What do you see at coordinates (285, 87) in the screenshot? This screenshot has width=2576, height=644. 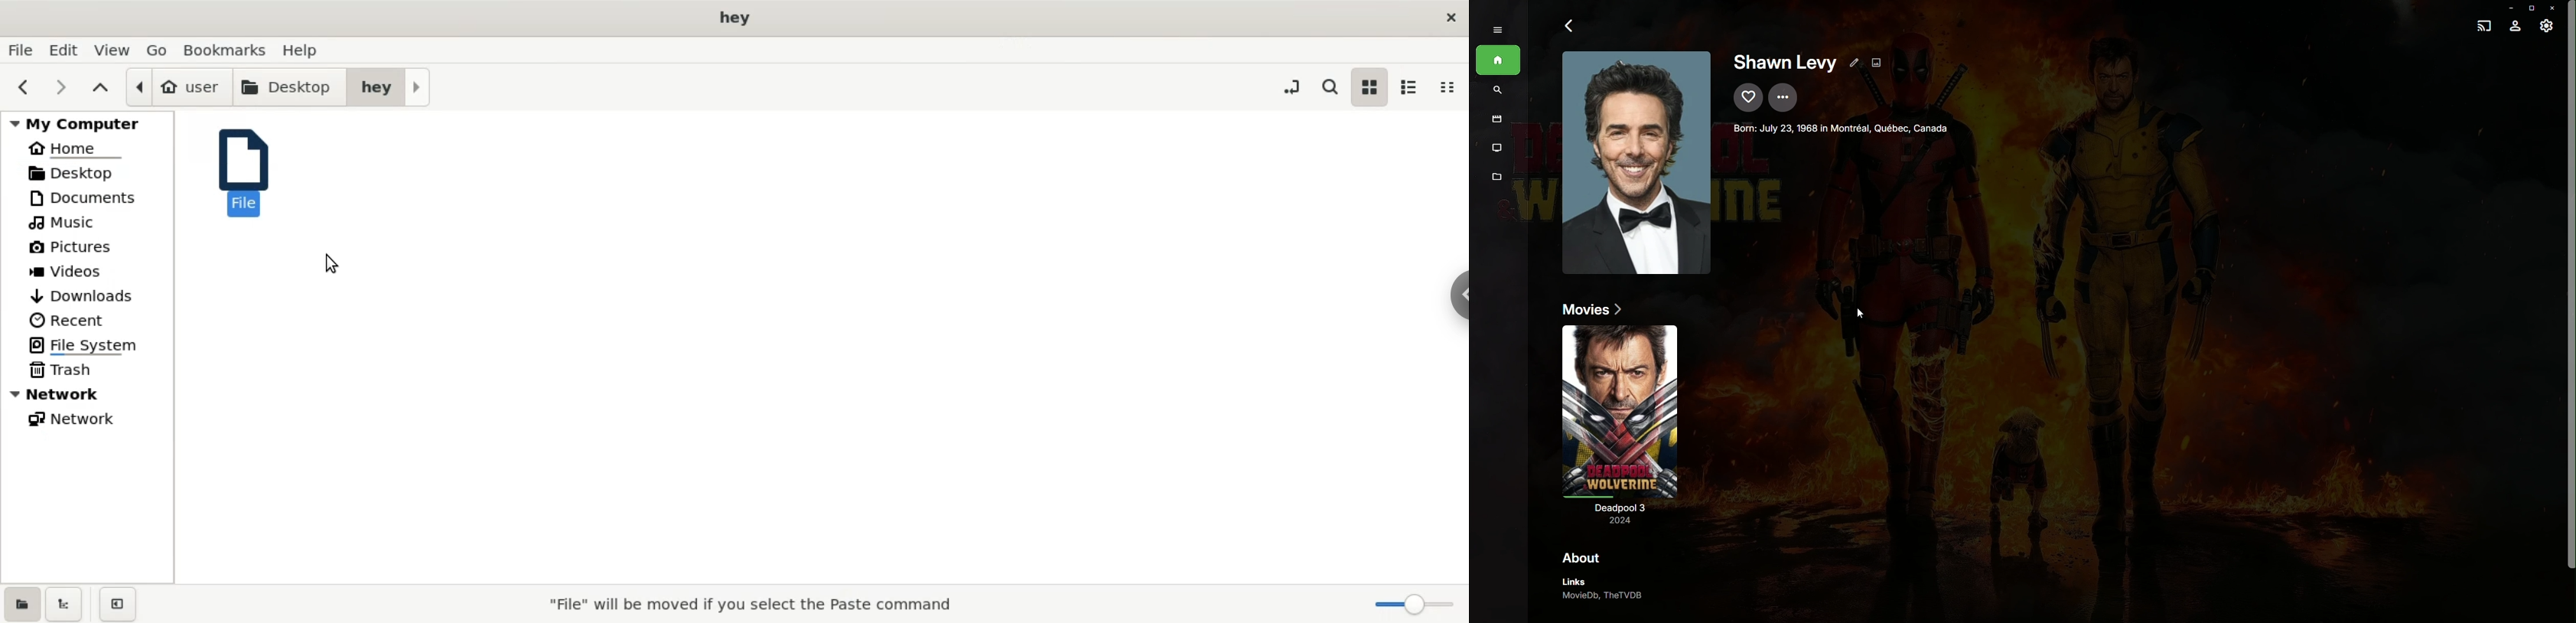 I see `desktop` at bounding box center [285, 87].